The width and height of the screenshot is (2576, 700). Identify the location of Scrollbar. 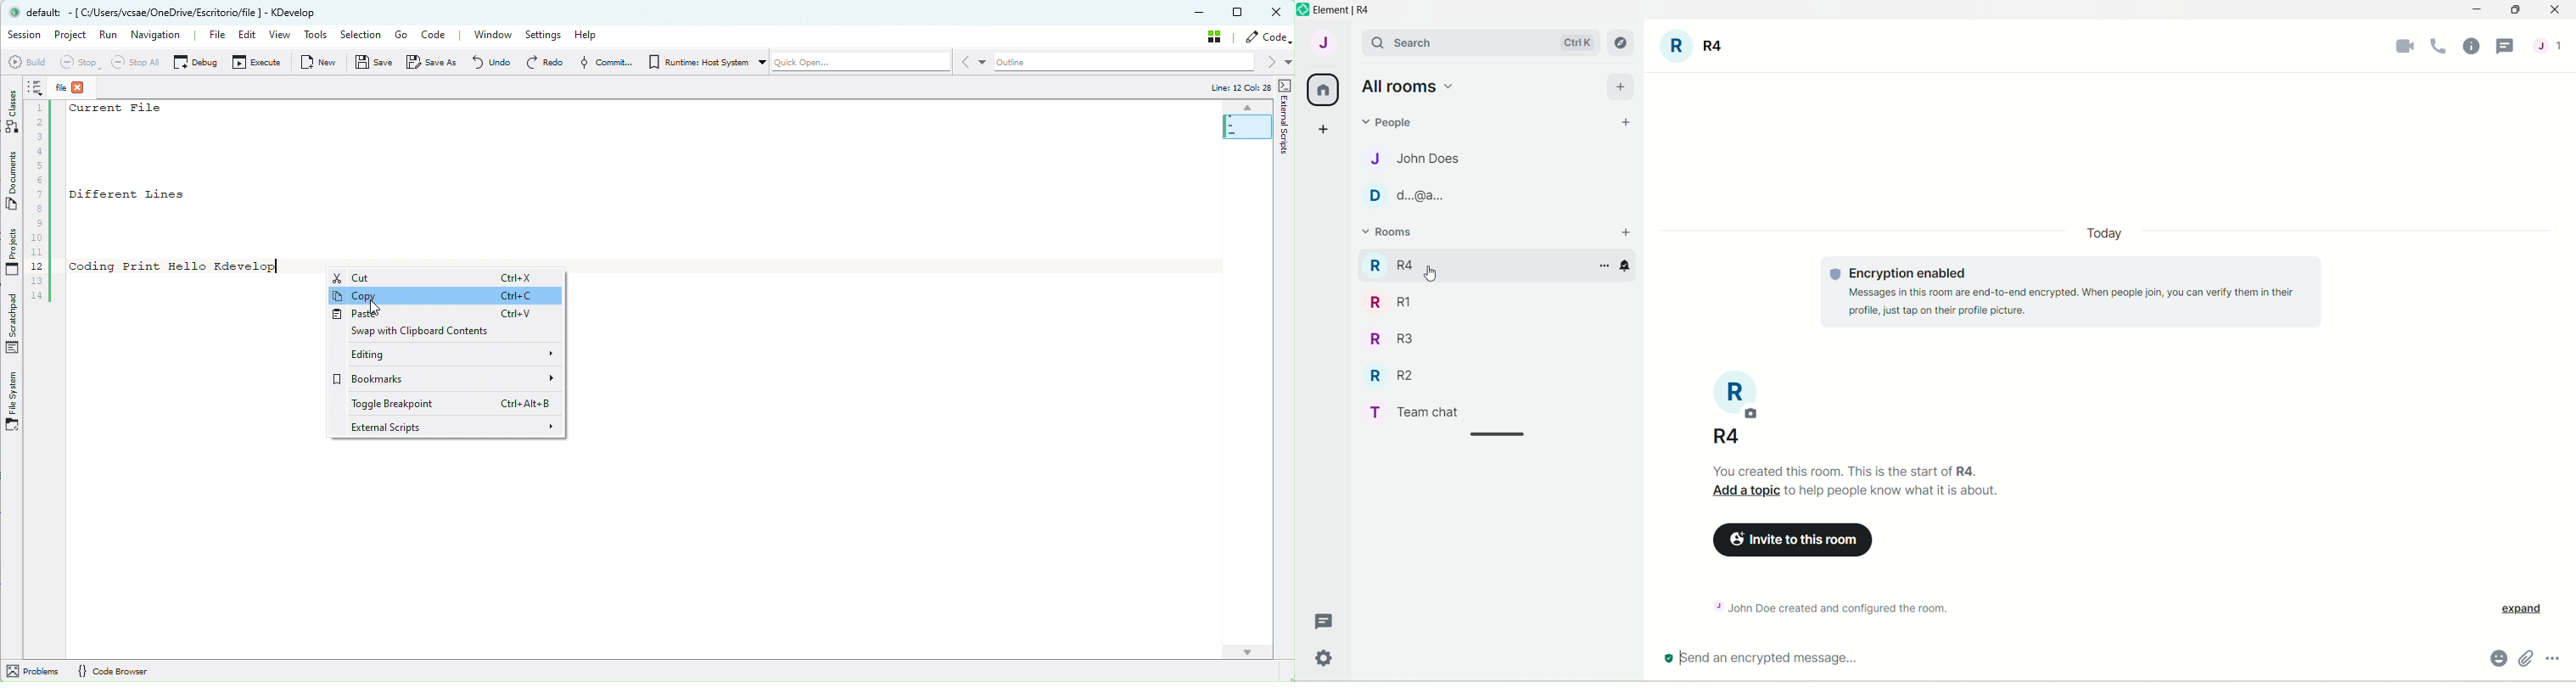
(1499, 435).